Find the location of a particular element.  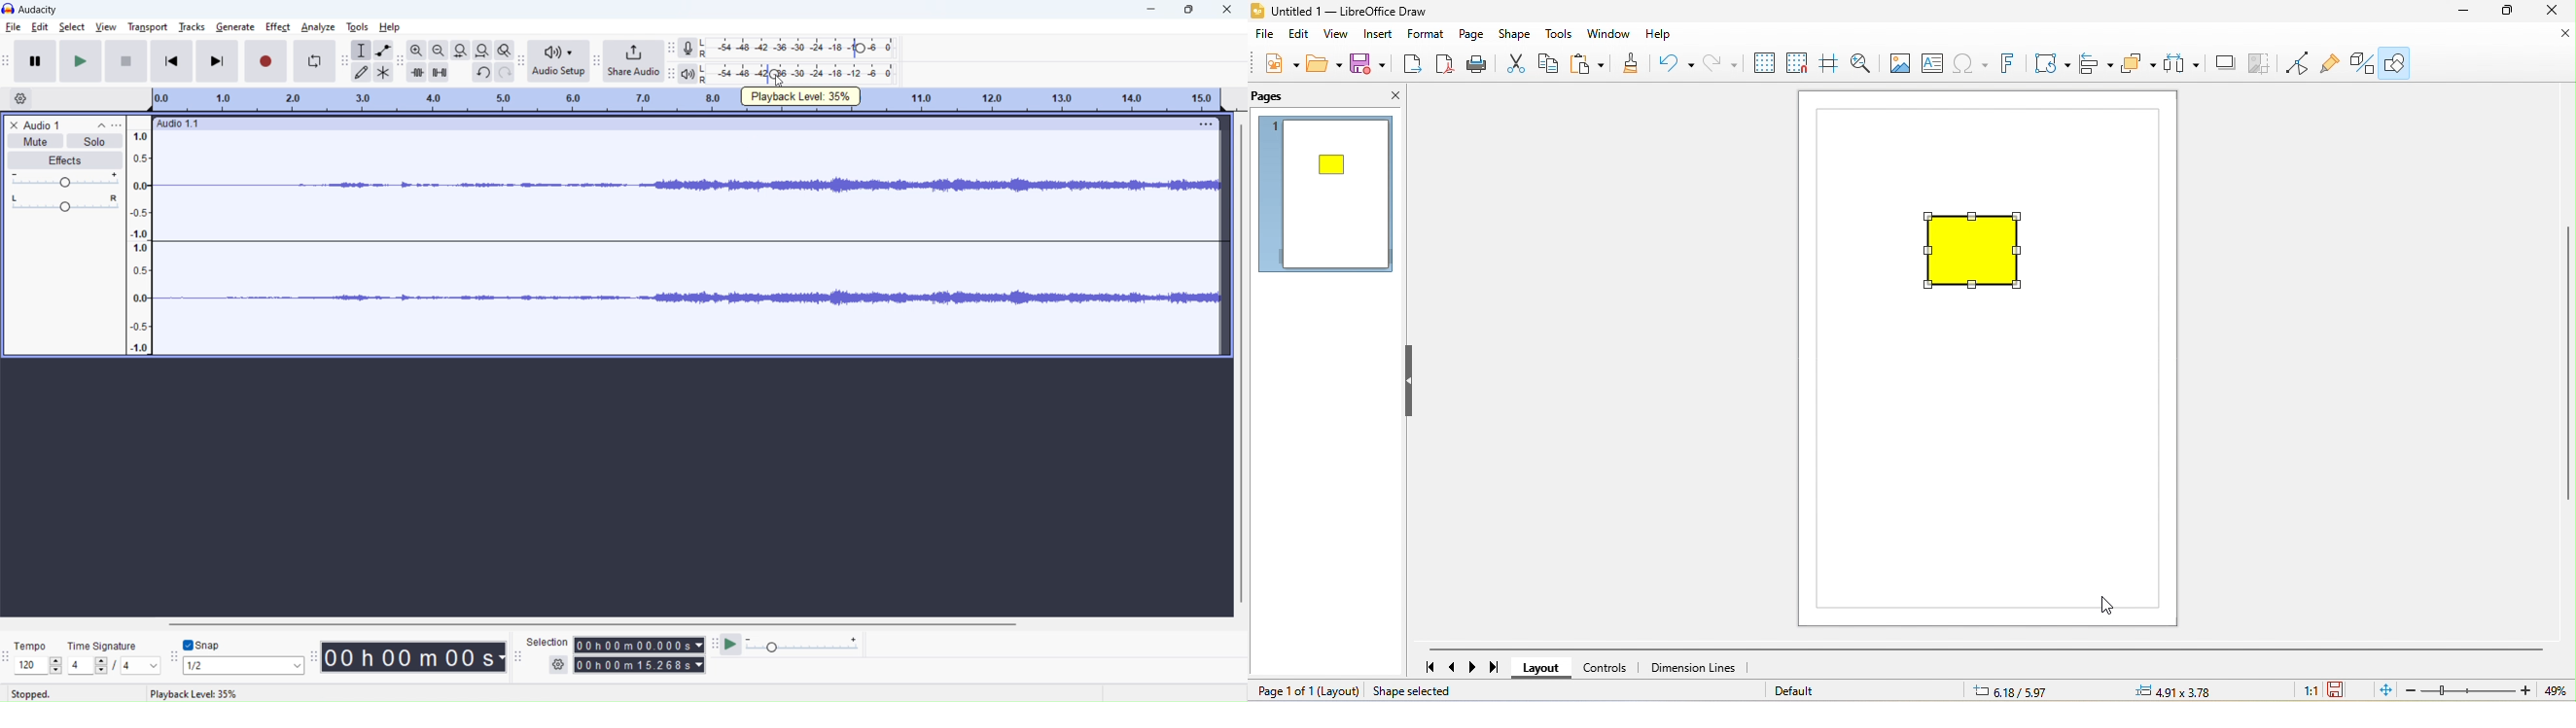

select is located at coordinates (72, 27).